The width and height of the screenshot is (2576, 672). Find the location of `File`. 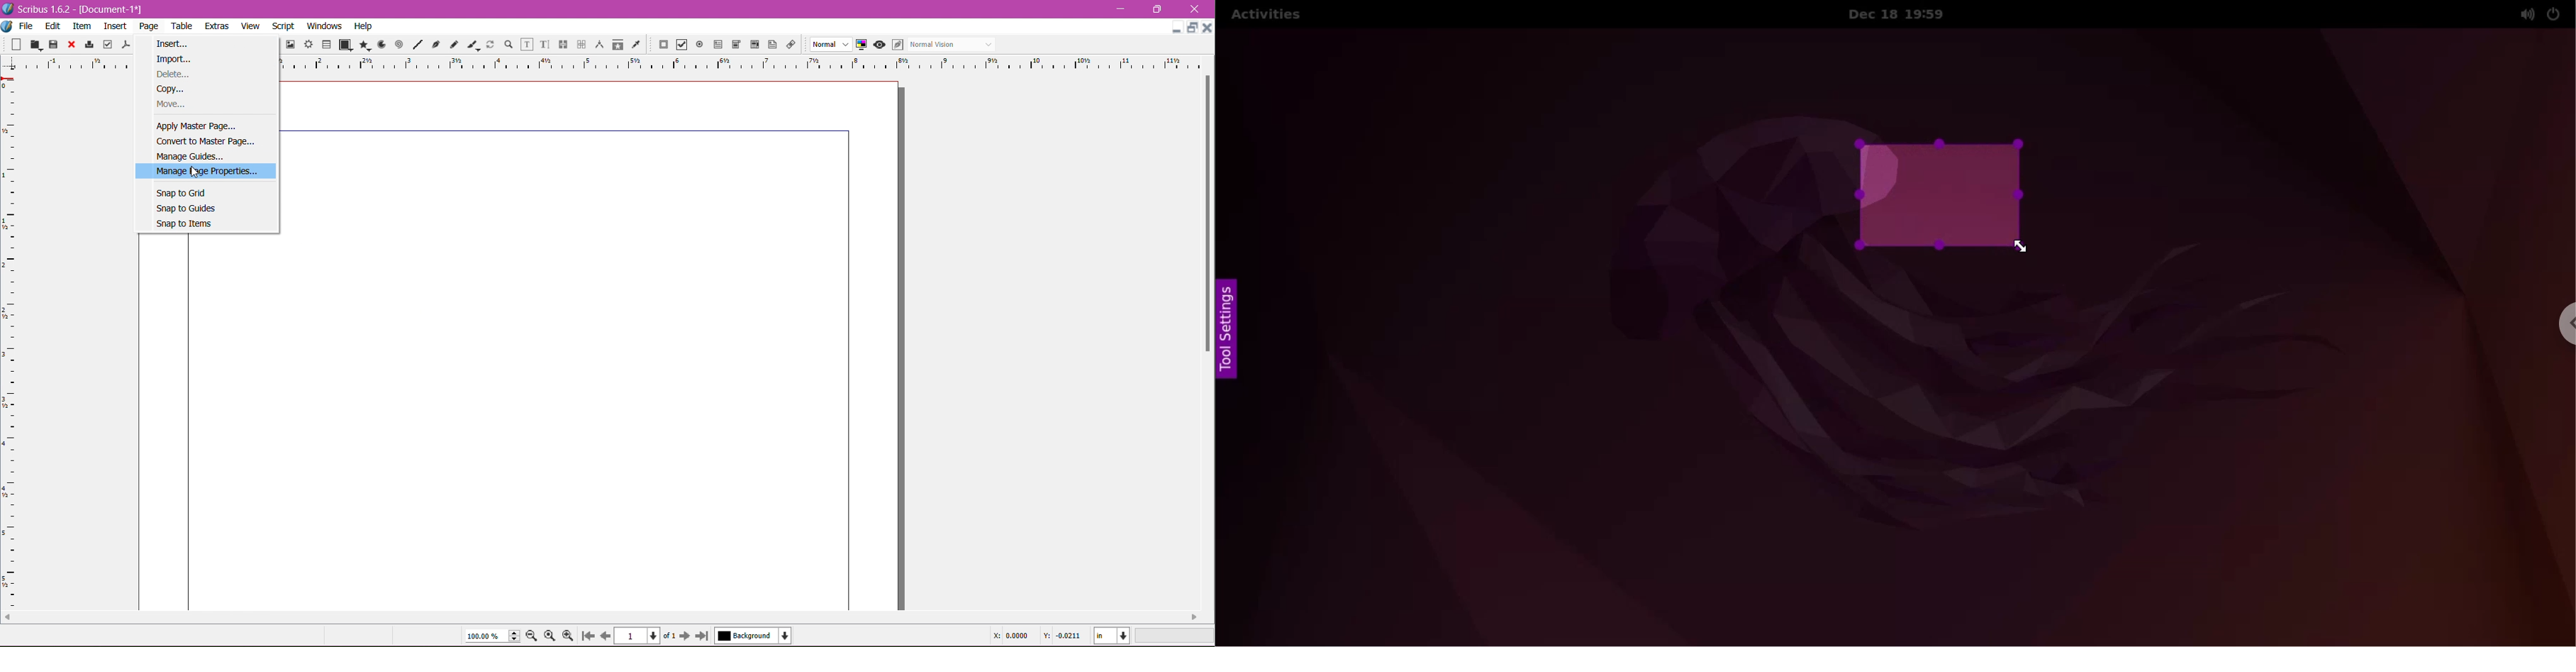

File is located at coordinates (27, 26).